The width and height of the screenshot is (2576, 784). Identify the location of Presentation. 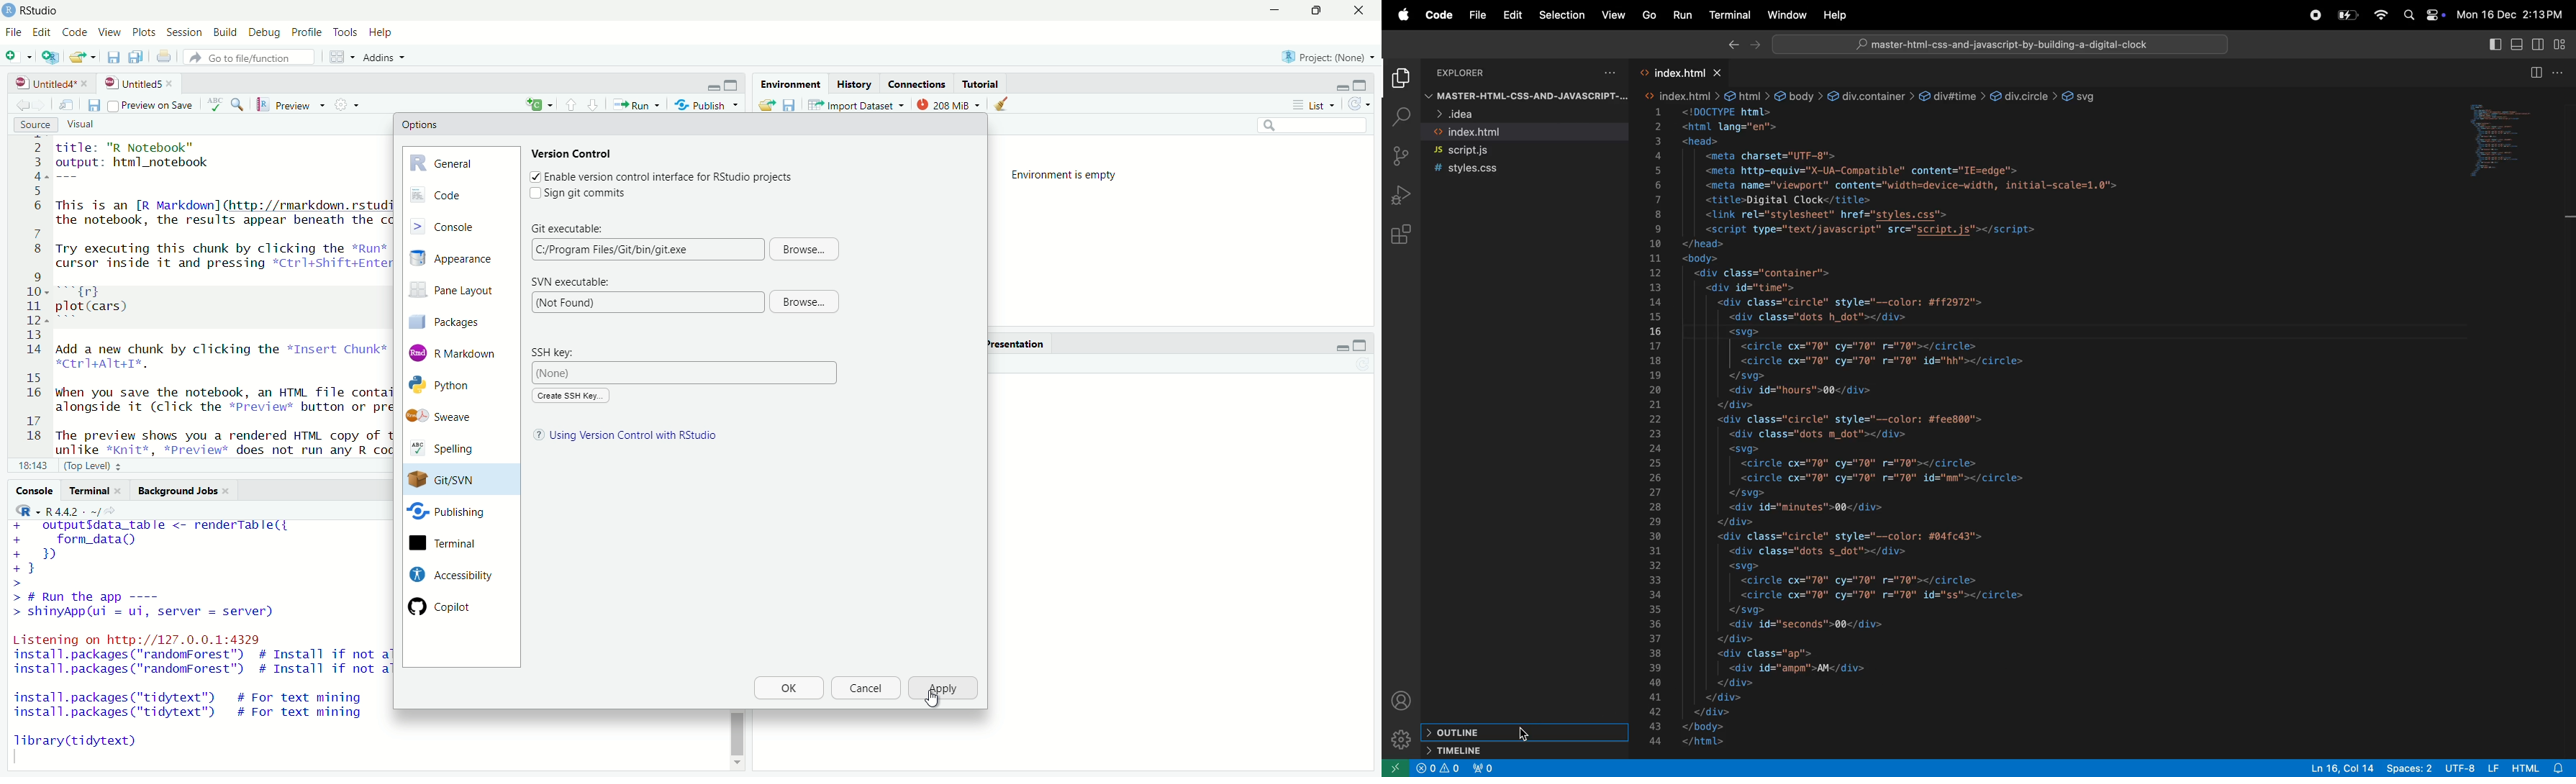
(1015, 344).